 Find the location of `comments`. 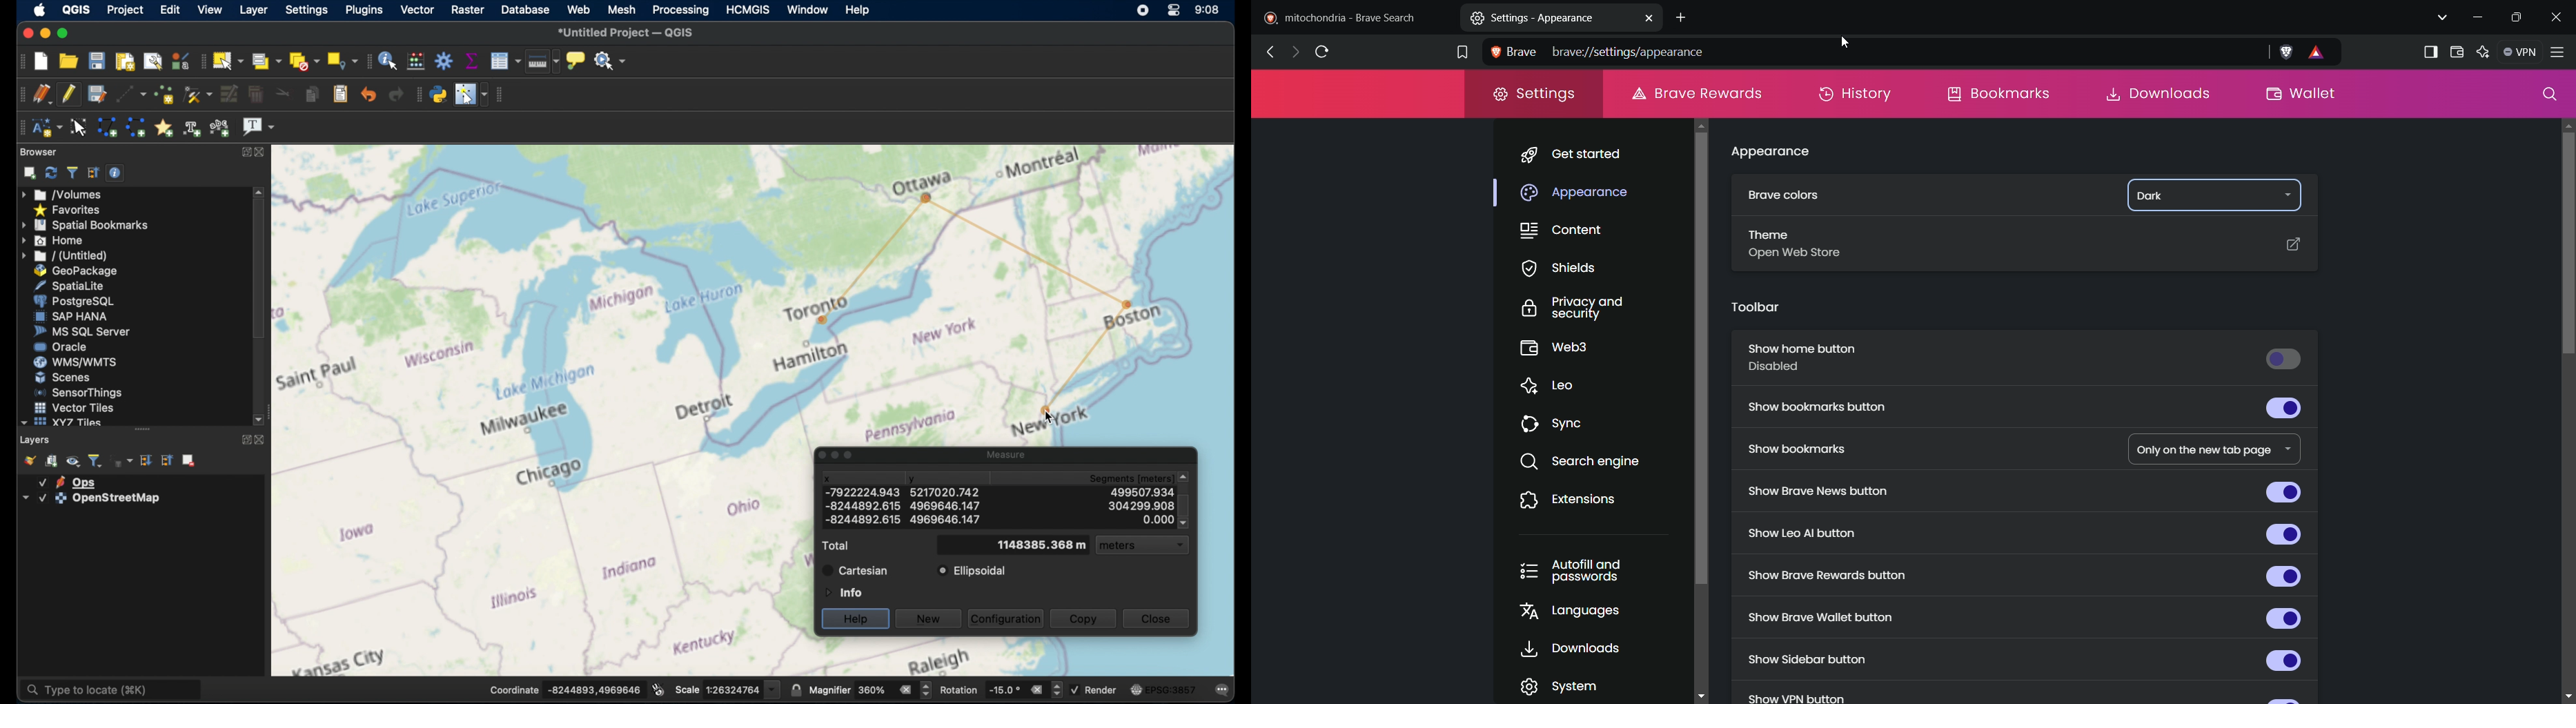

comments is located at coordinates (1223, 688).